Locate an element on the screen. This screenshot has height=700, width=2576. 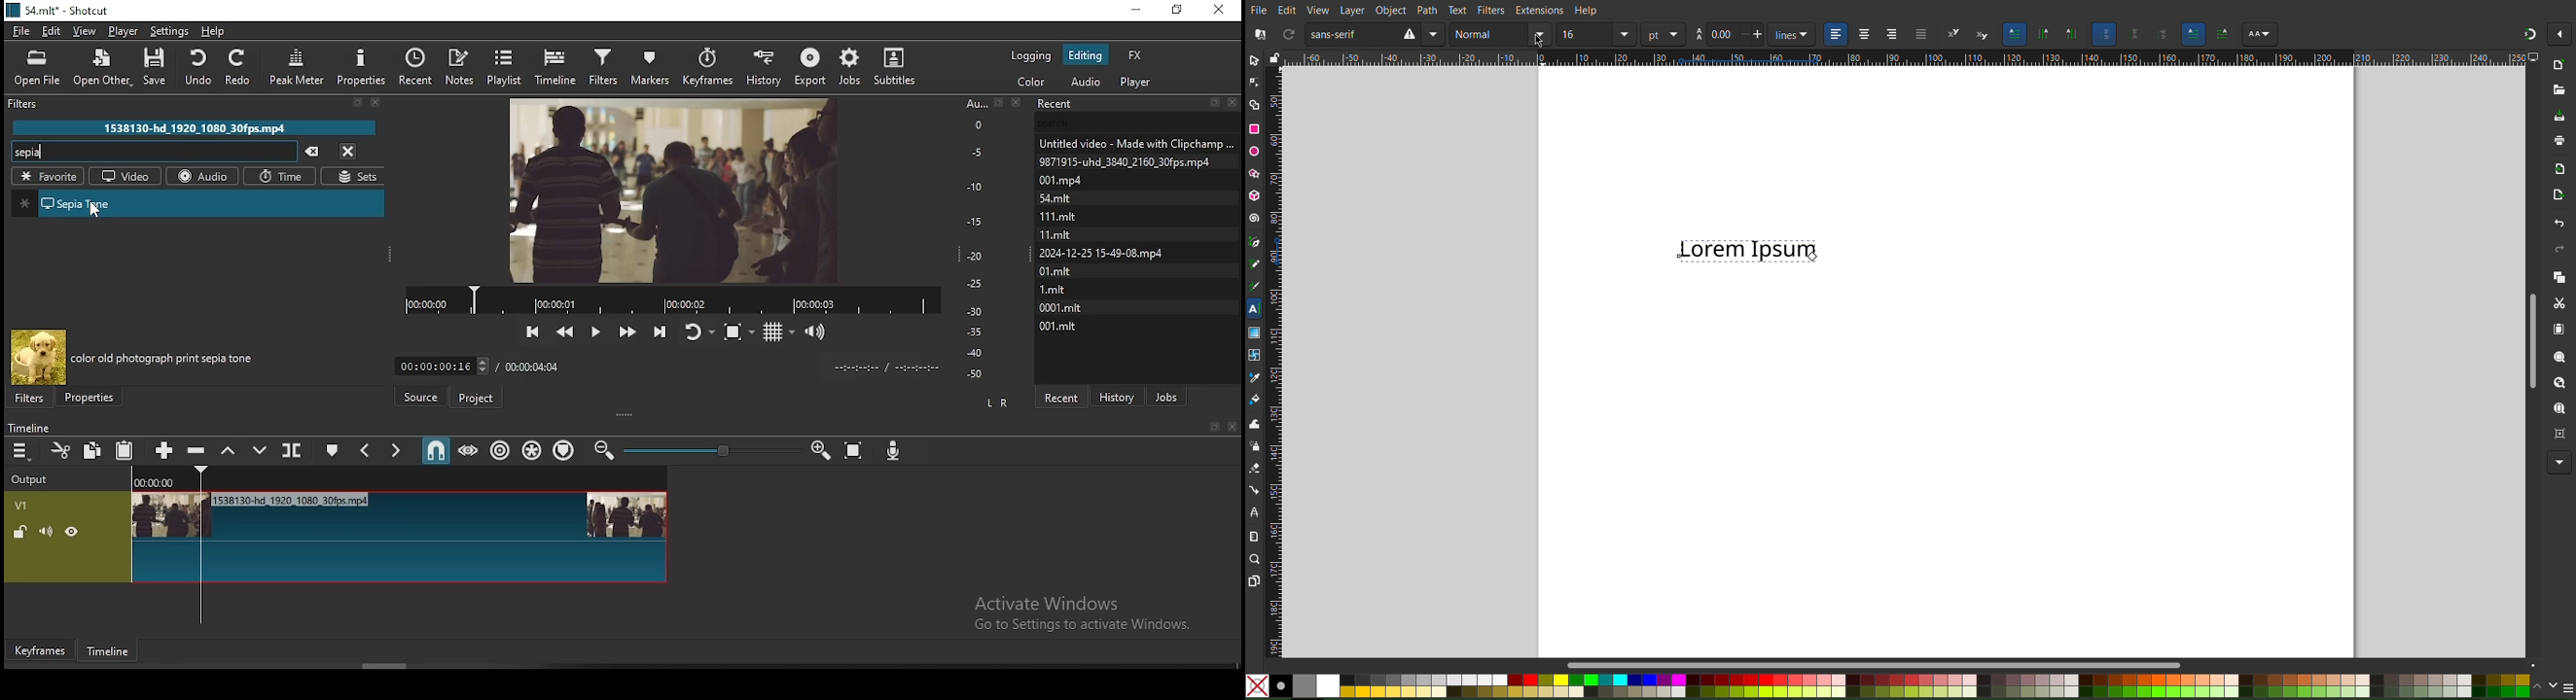
timeline is located at coordinates (27, 429).